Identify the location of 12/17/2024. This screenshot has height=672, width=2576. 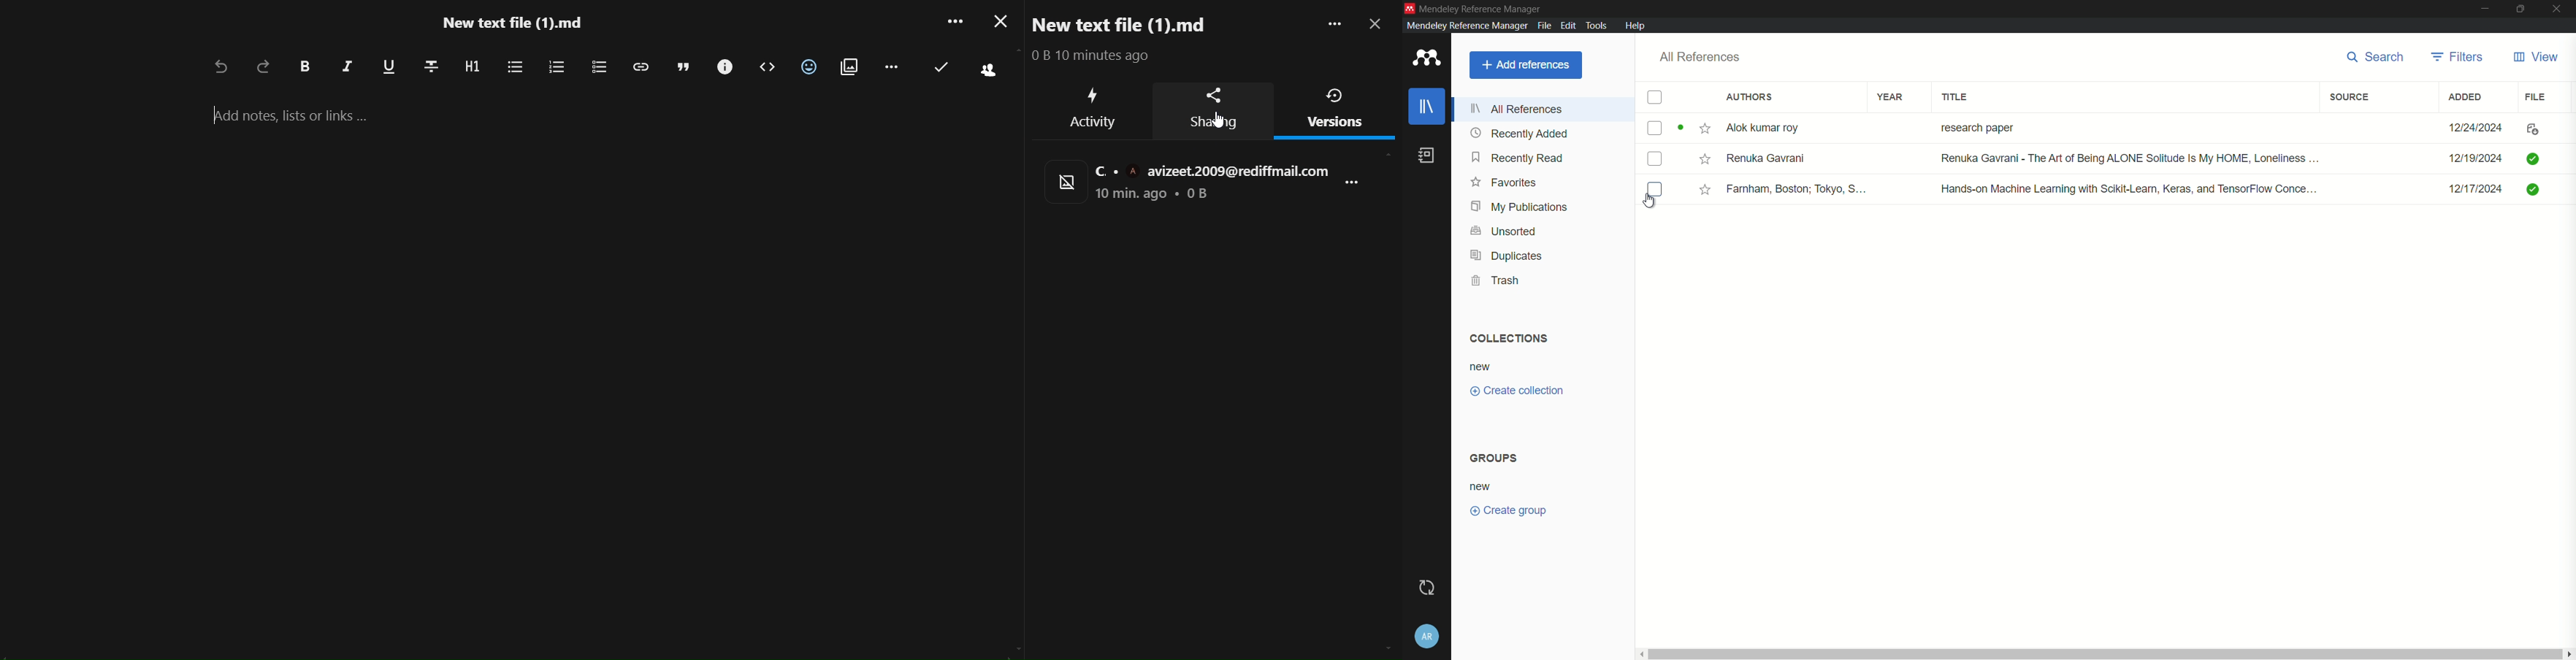
(2468, 189).